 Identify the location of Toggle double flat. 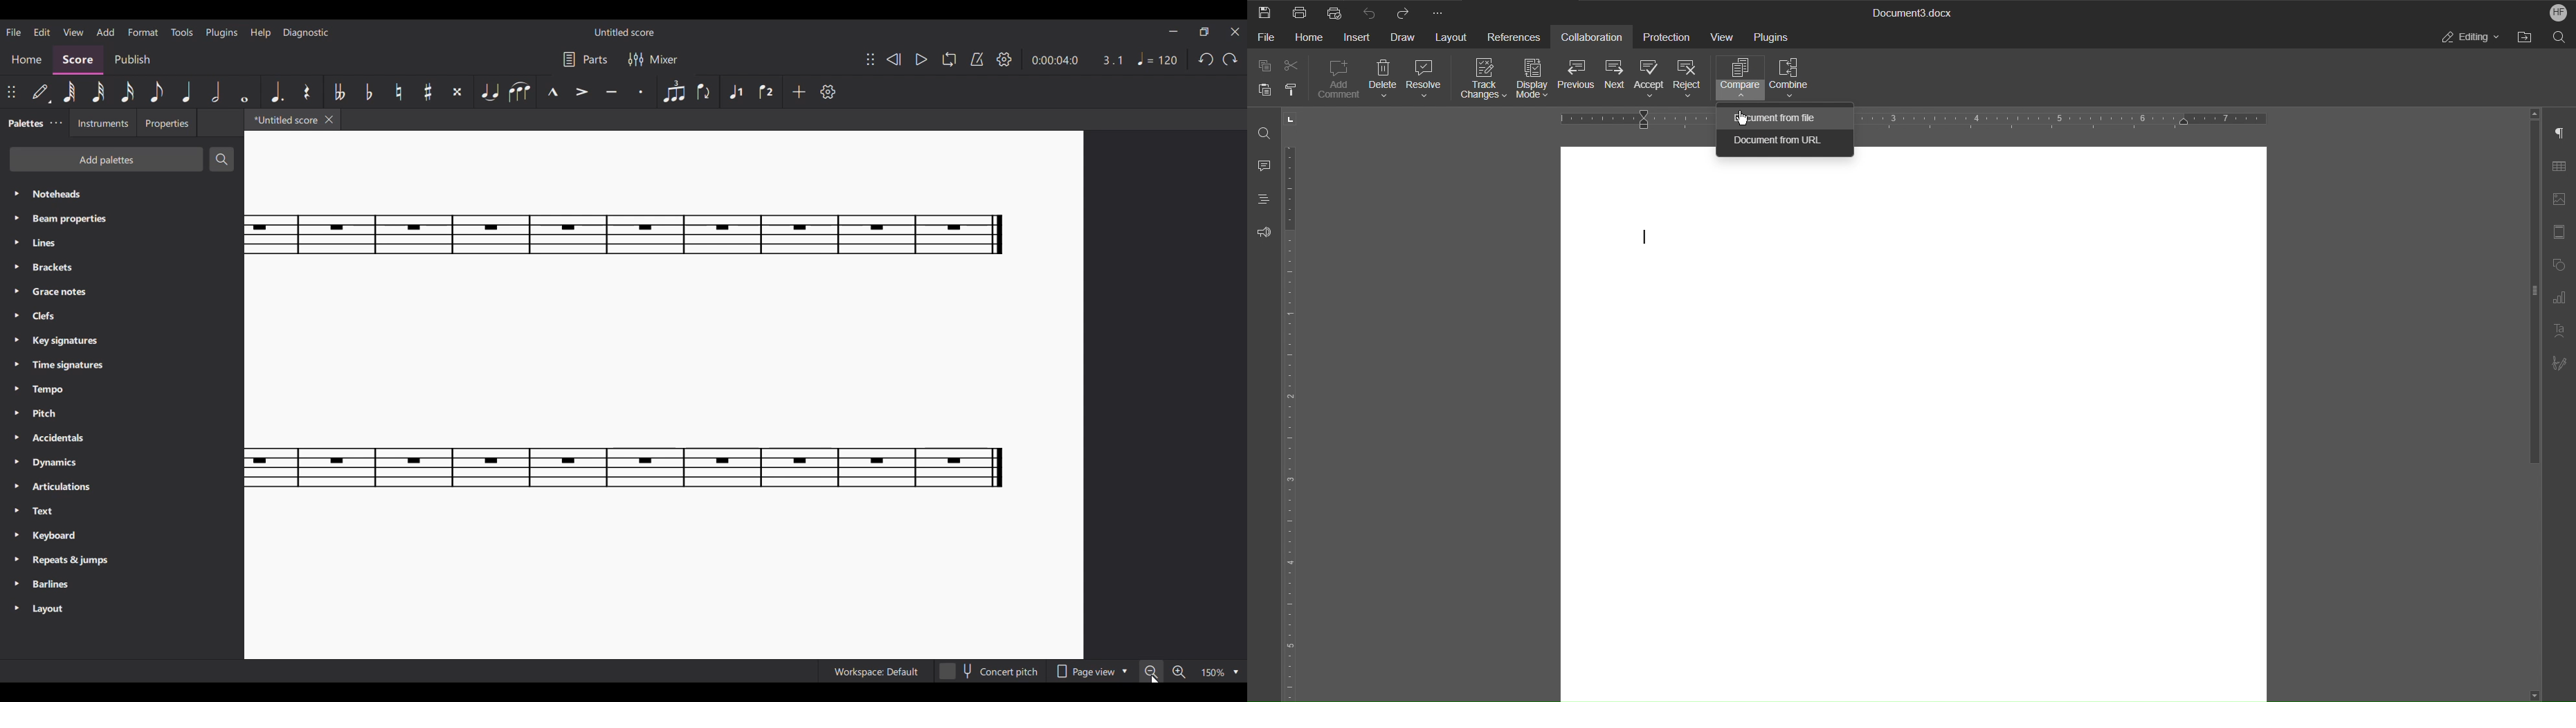
(339, 92).